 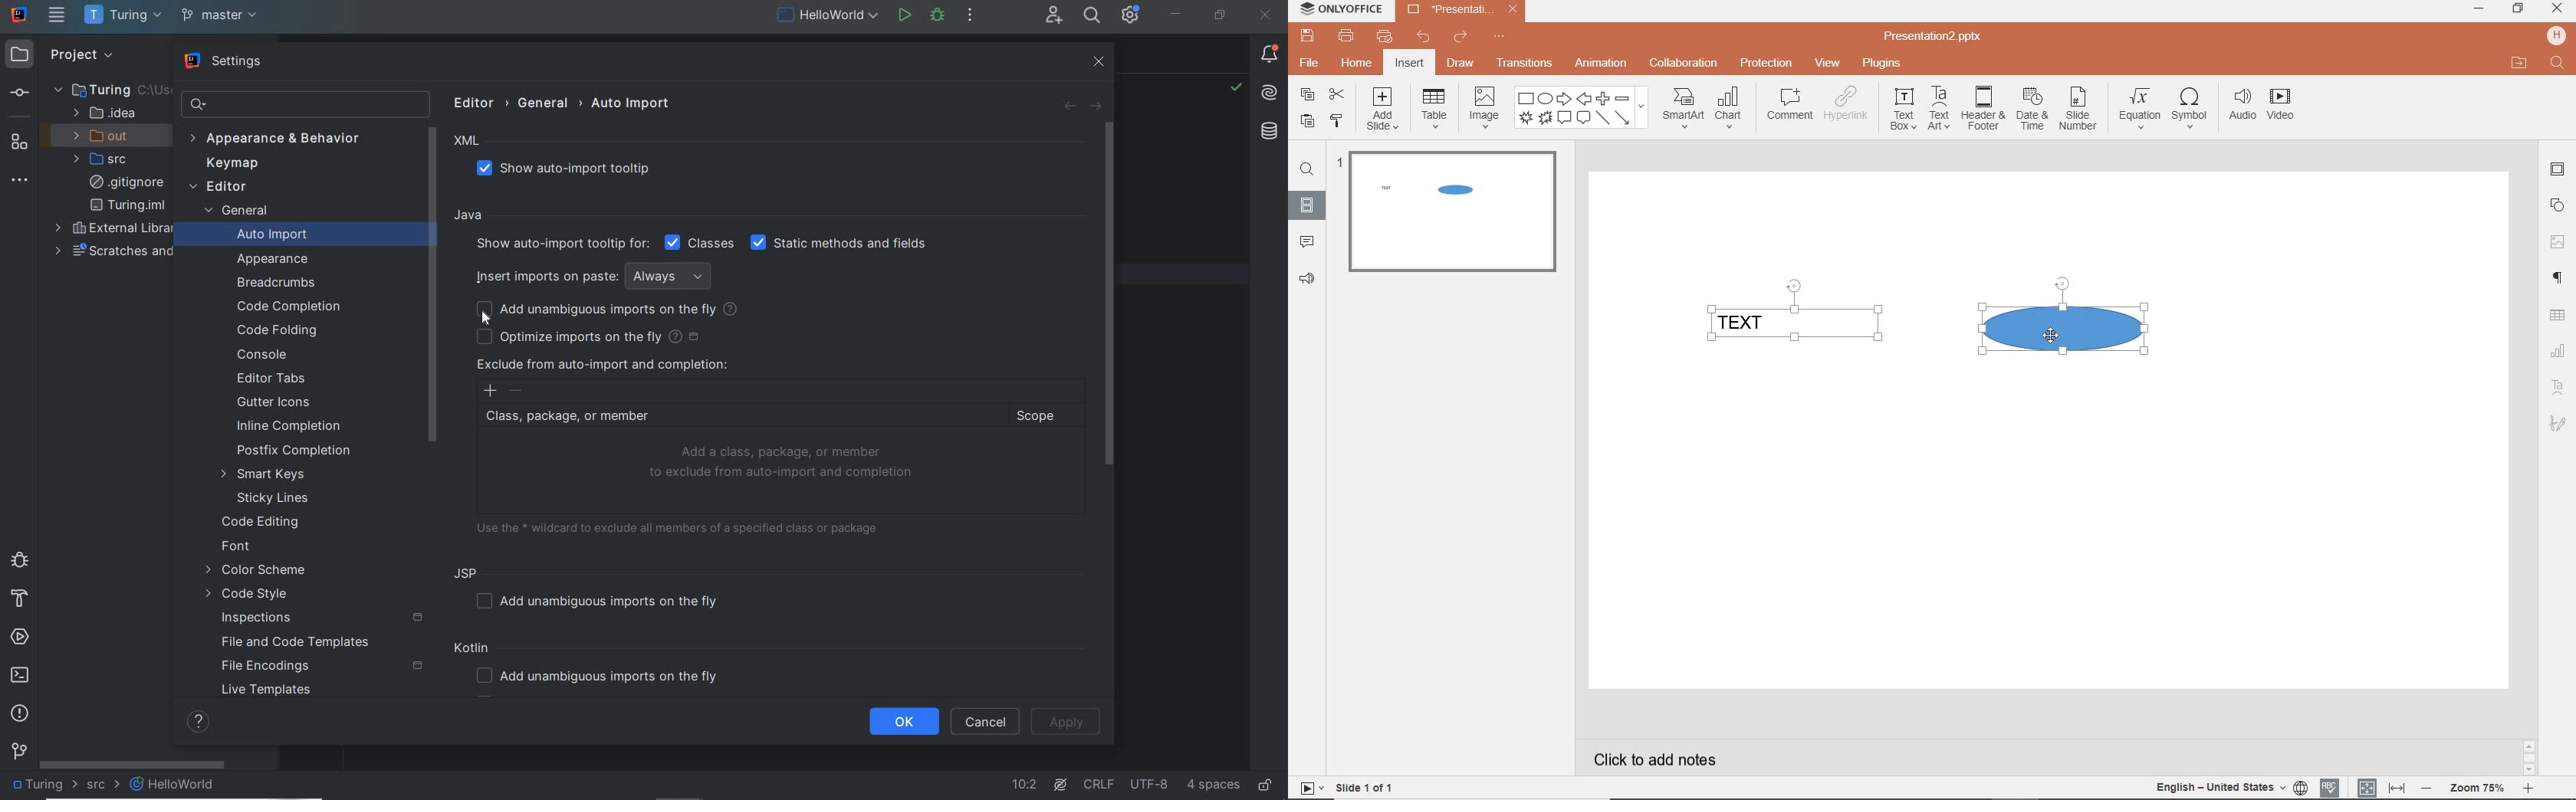 I want to click on FIT TO SLIDE / FIT TO WIDTH, so click(x=2382, y=786).